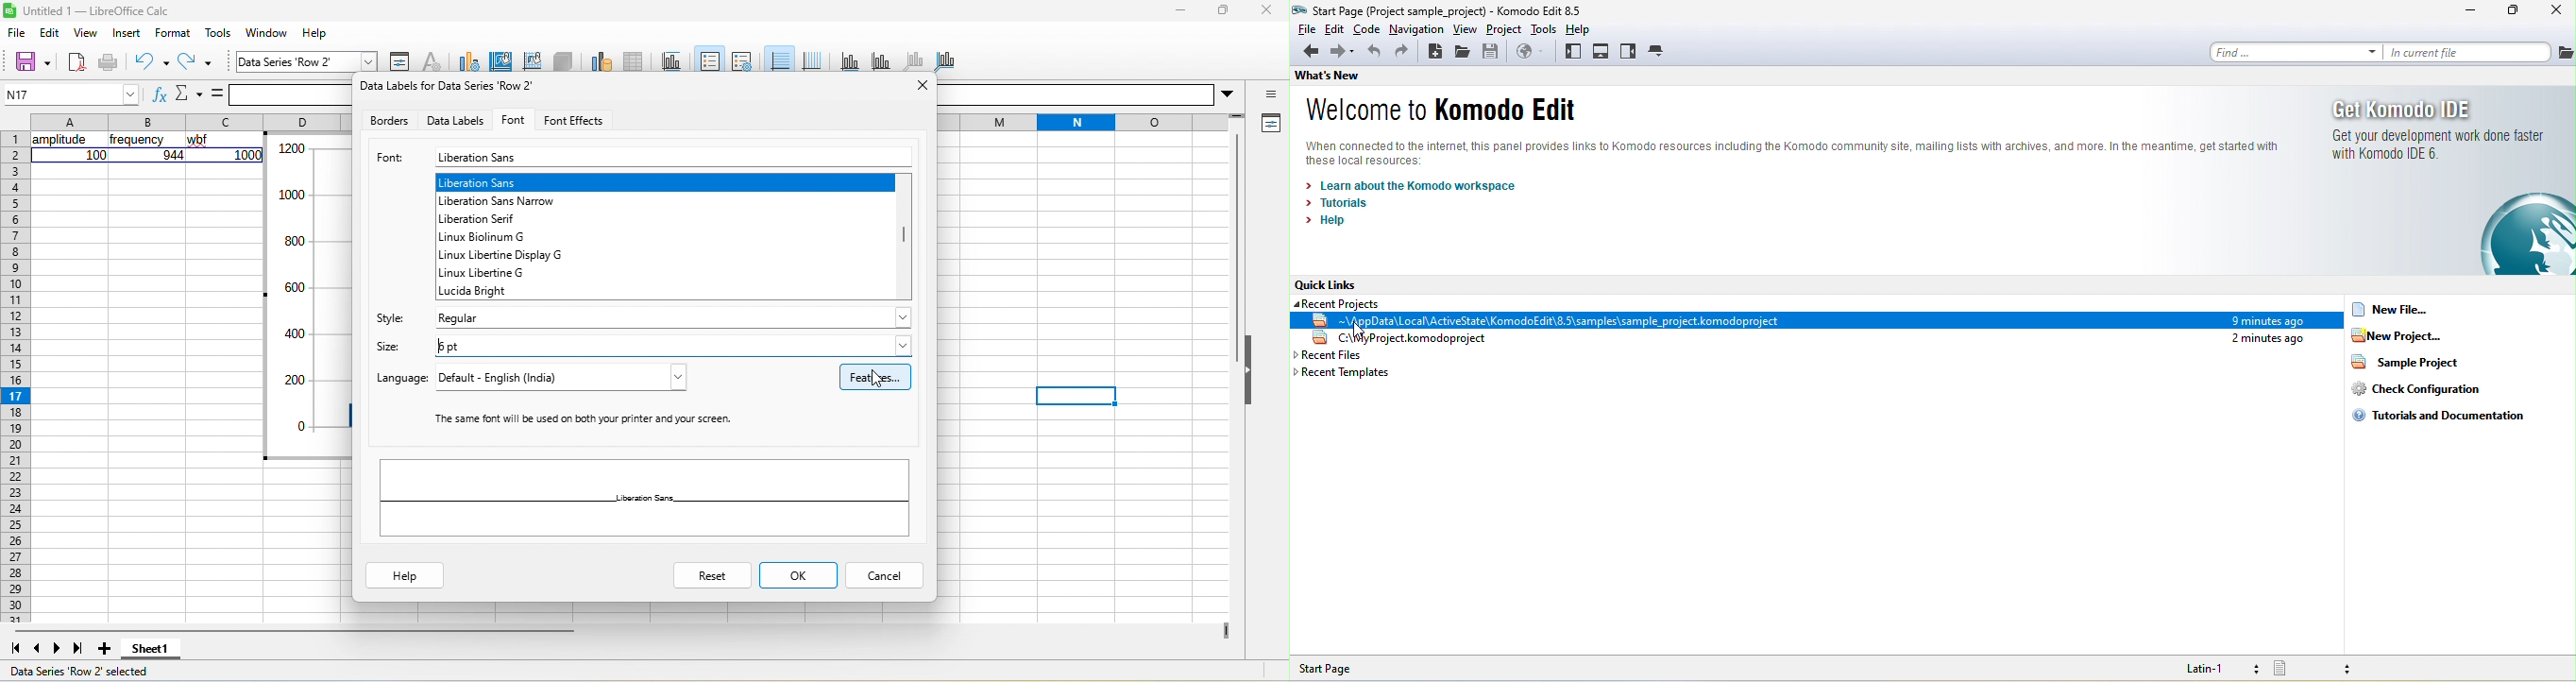 This screenshot has width=2576, height=700. Describe the element at coordinates (2398, 311) in the screenshot. I see `new file` at that location.